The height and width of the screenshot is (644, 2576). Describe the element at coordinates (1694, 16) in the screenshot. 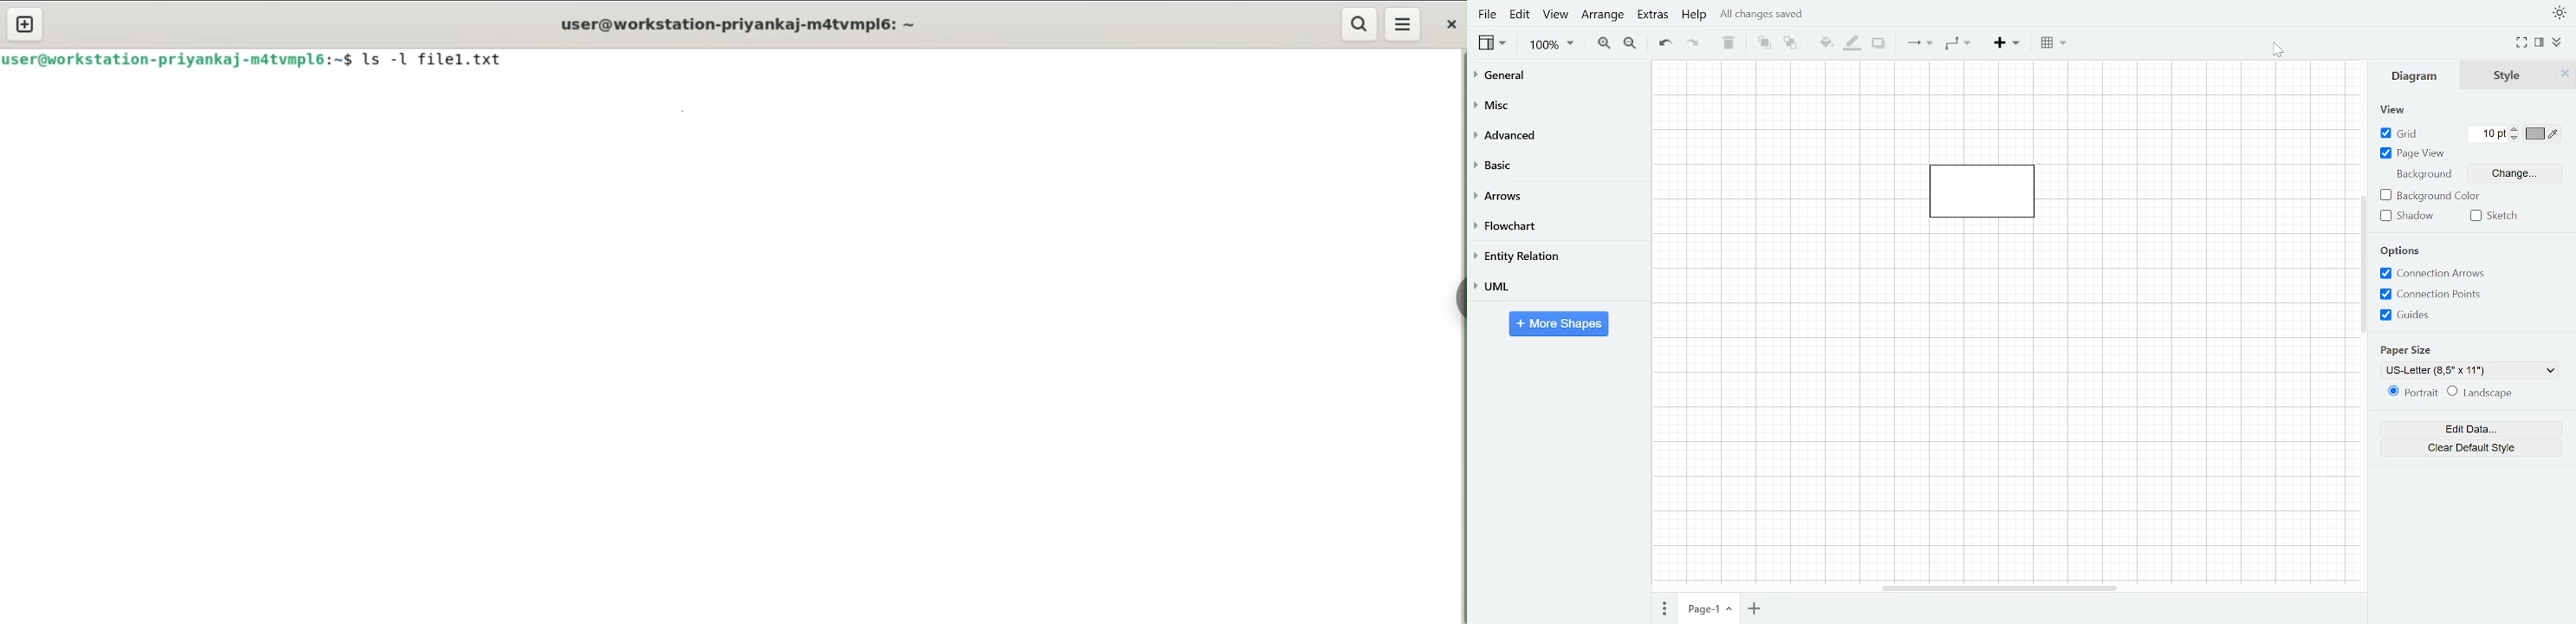

I see `Help` at that location.